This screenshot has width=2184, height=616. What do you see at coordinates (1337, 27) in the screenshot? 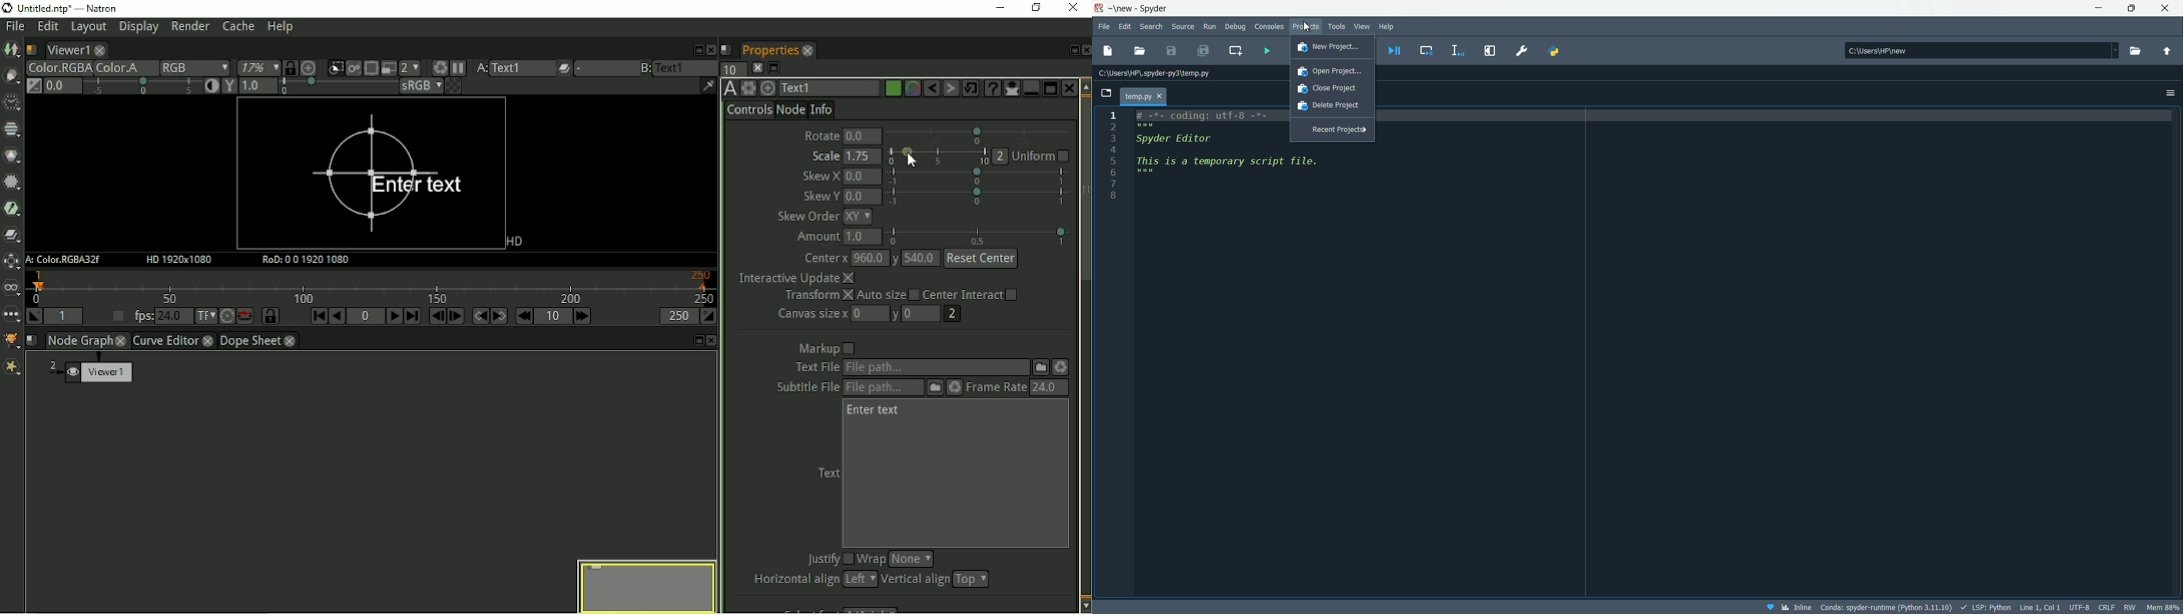
I see `Tools menu` at bounding box center [1337, 27].